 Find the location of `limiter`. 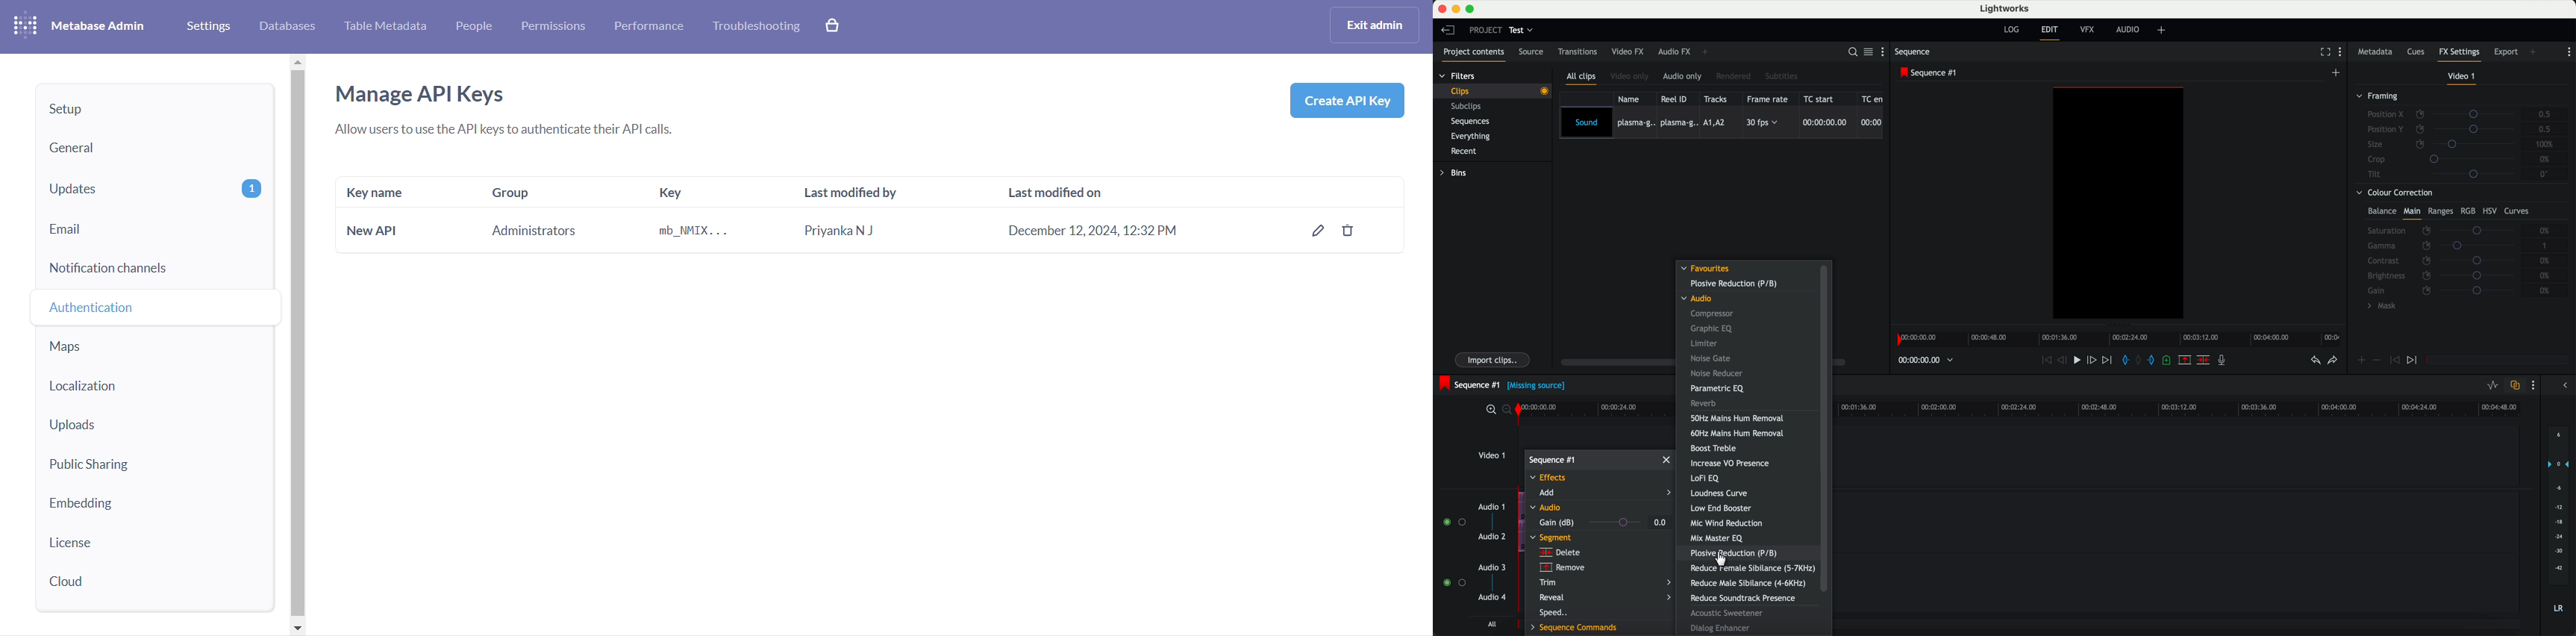

limiter is located at coordinates (1706, 344).